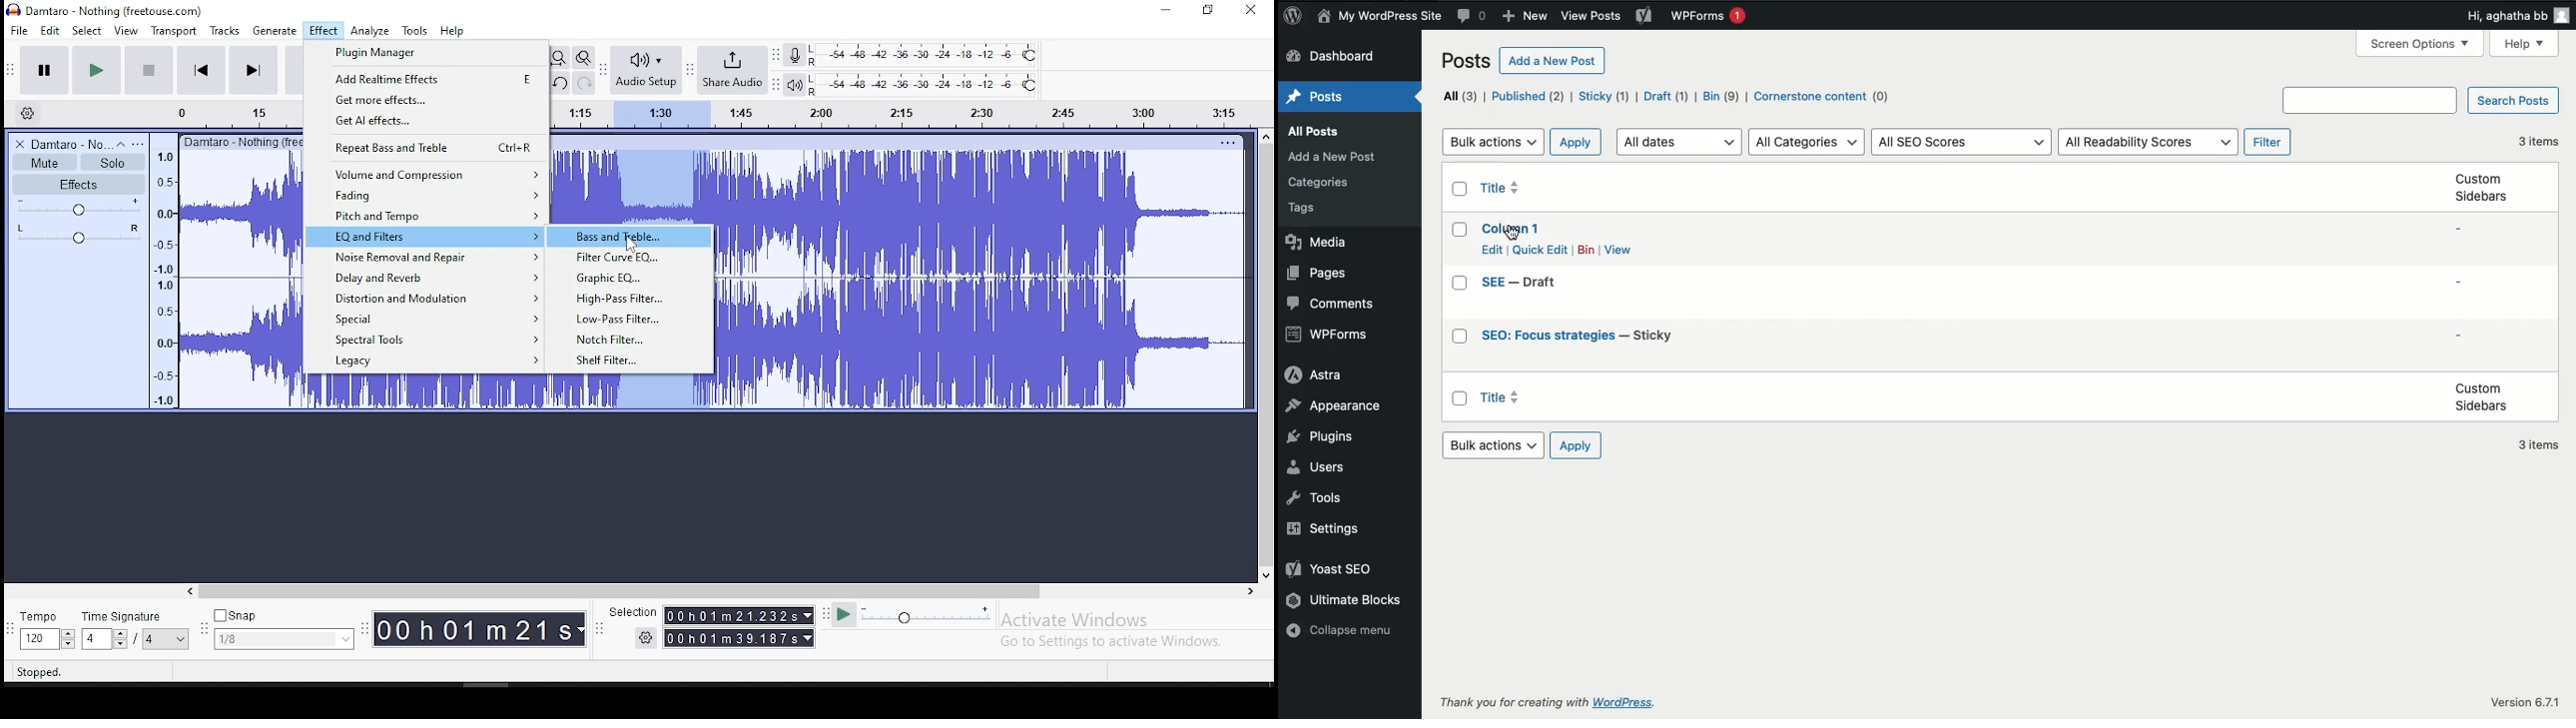 The height and width of the screenshot is (728, 2576). What do you see at coordinates (94, 639) in the screenshot?
I see `4` at bounding box center [94, 639].